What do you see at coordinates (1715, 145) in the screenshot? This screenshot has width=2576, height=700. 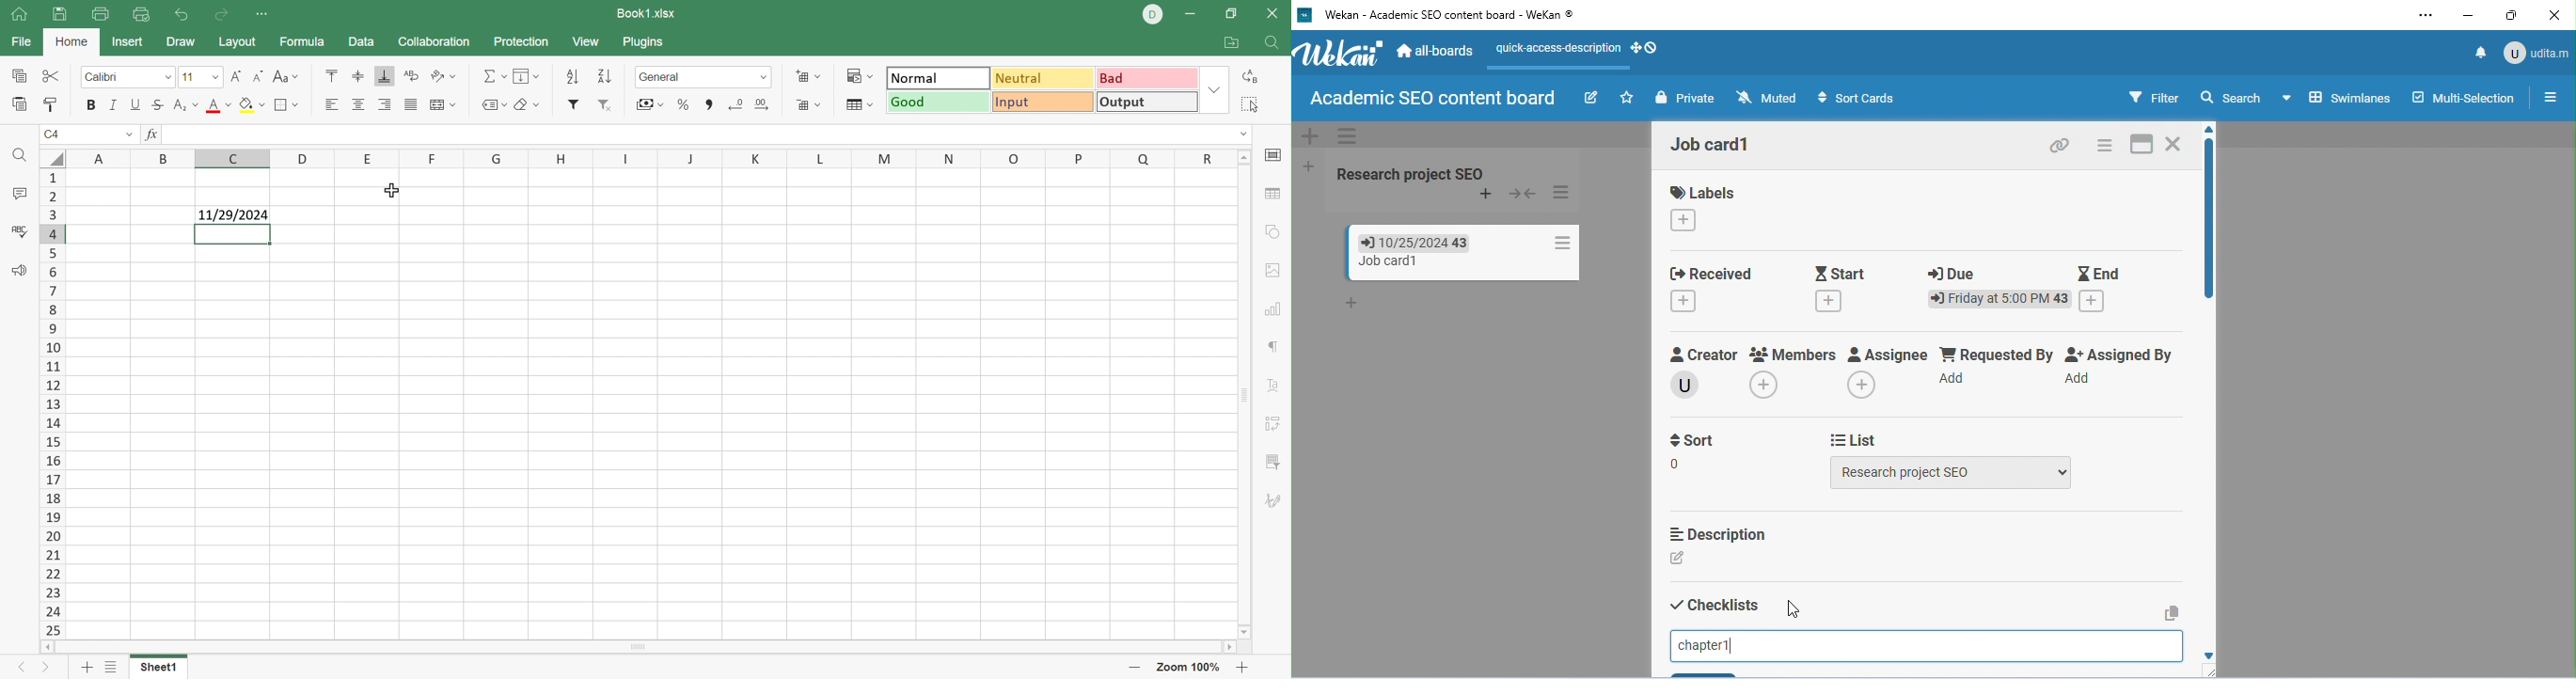 I see `card name` at bounding box center [1715, 145].